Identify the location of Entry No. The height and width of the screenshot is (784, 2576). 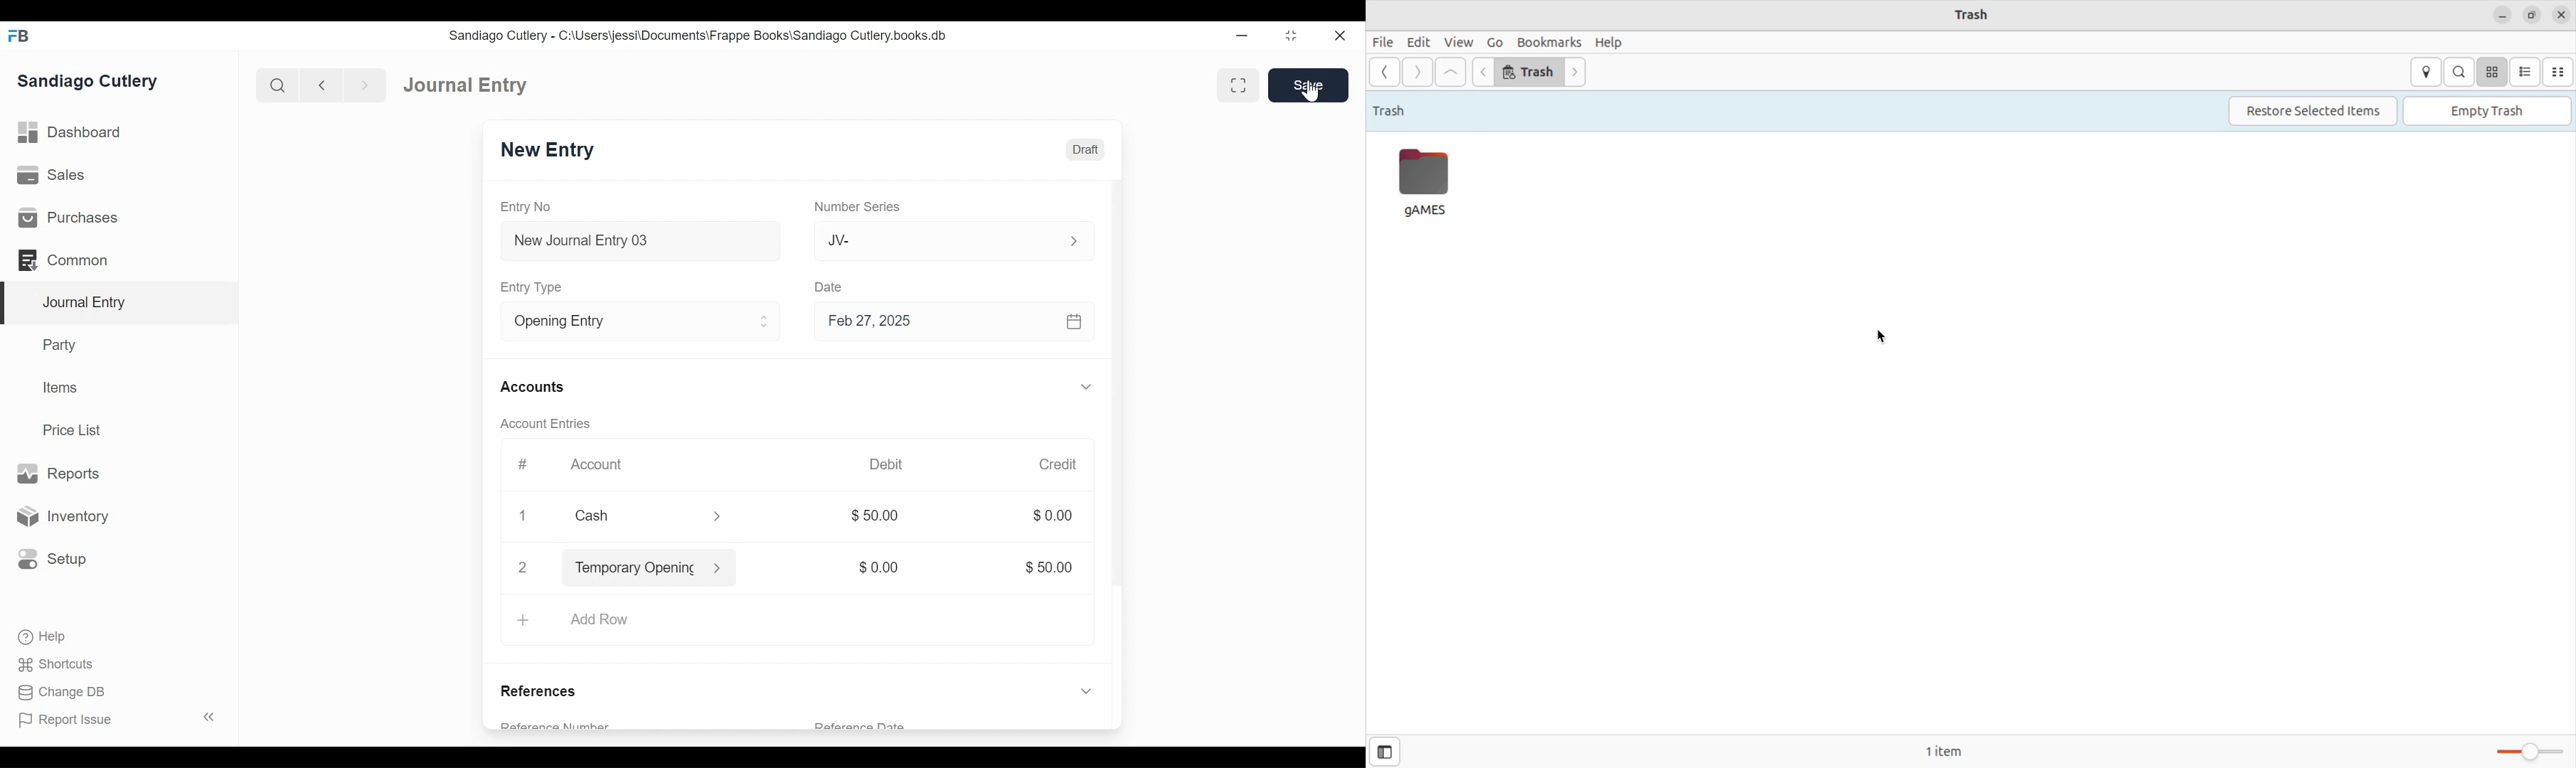
(525, 207).